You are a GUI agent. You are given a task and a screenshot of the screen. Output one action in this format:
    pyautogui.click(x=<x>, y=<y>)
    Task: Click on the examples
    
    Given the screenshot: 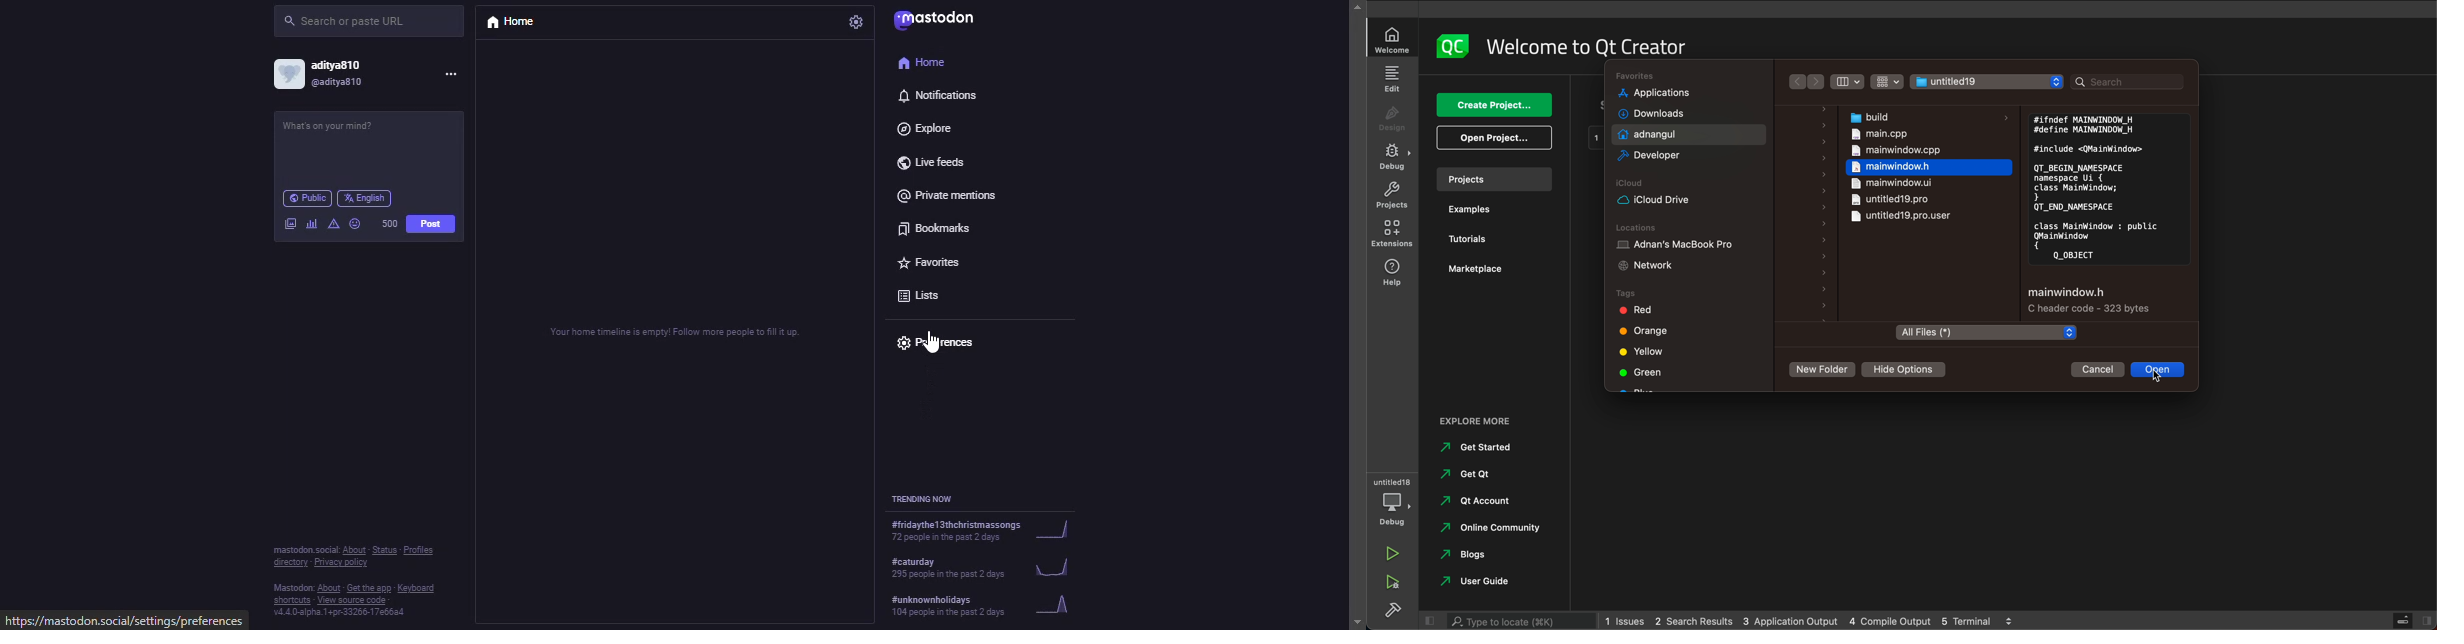 What is the action you would take?
    pyautogui.click(x=1472, y=208)
    